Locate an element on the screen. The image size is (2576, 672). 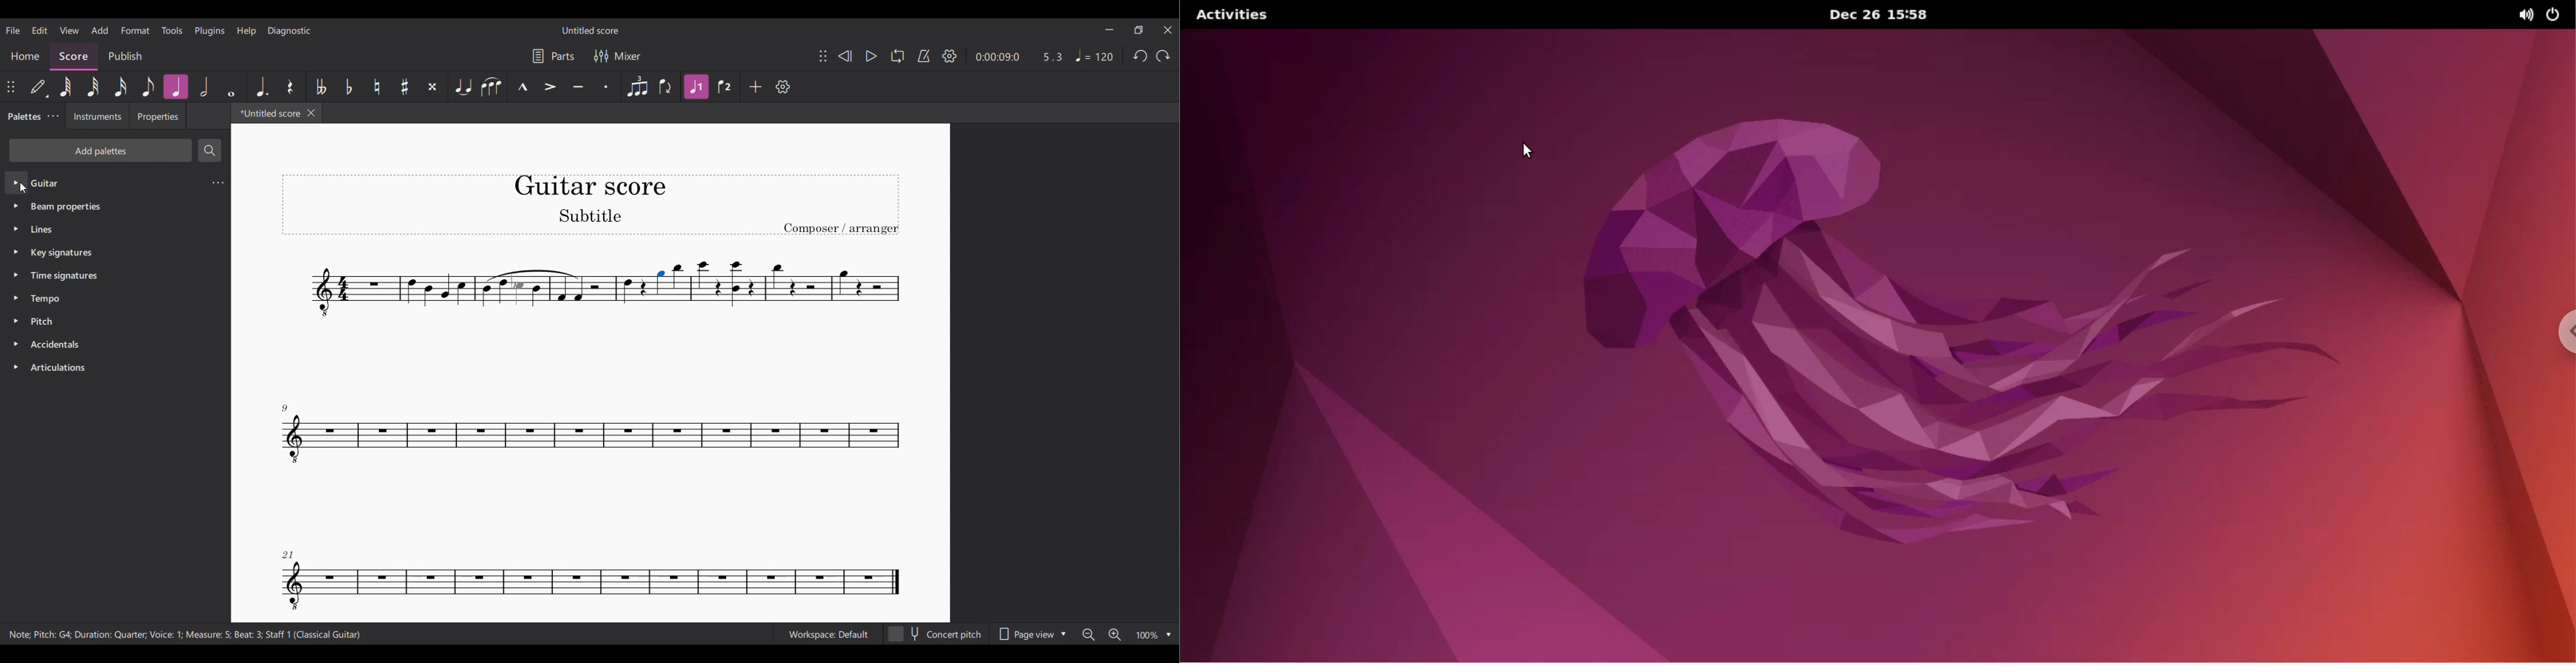
Tools menu is located at coordinates (171, 30).